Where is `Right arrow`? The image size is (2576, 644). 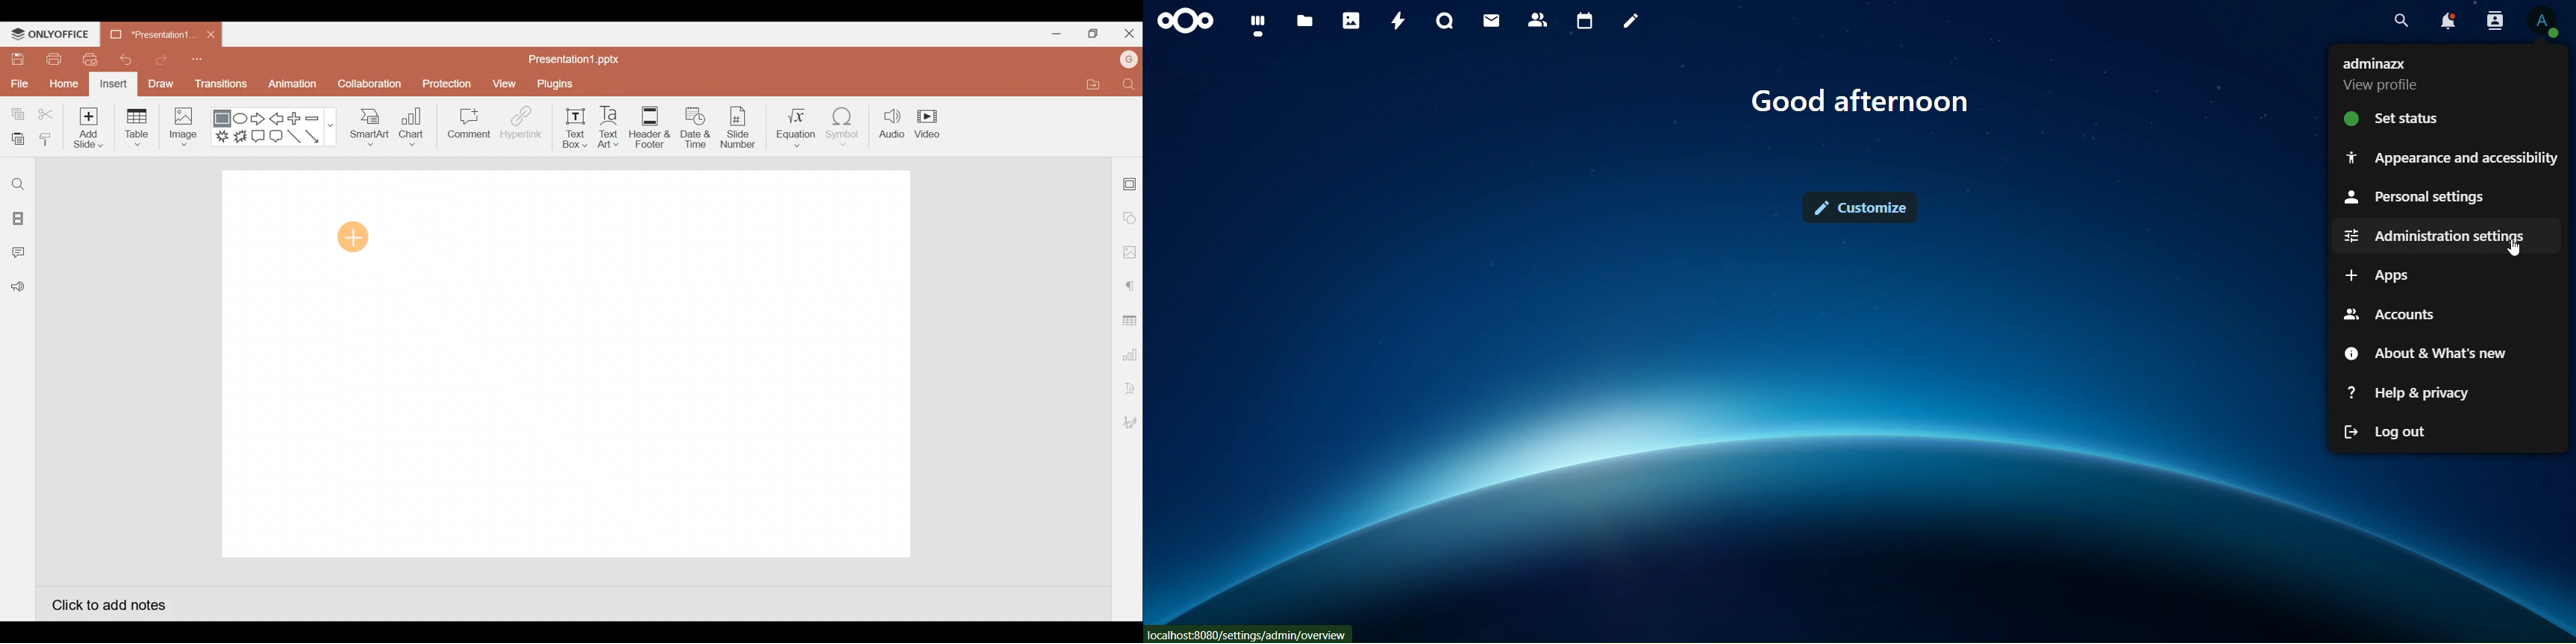
Right arrow is located at coordinates (258, 119).